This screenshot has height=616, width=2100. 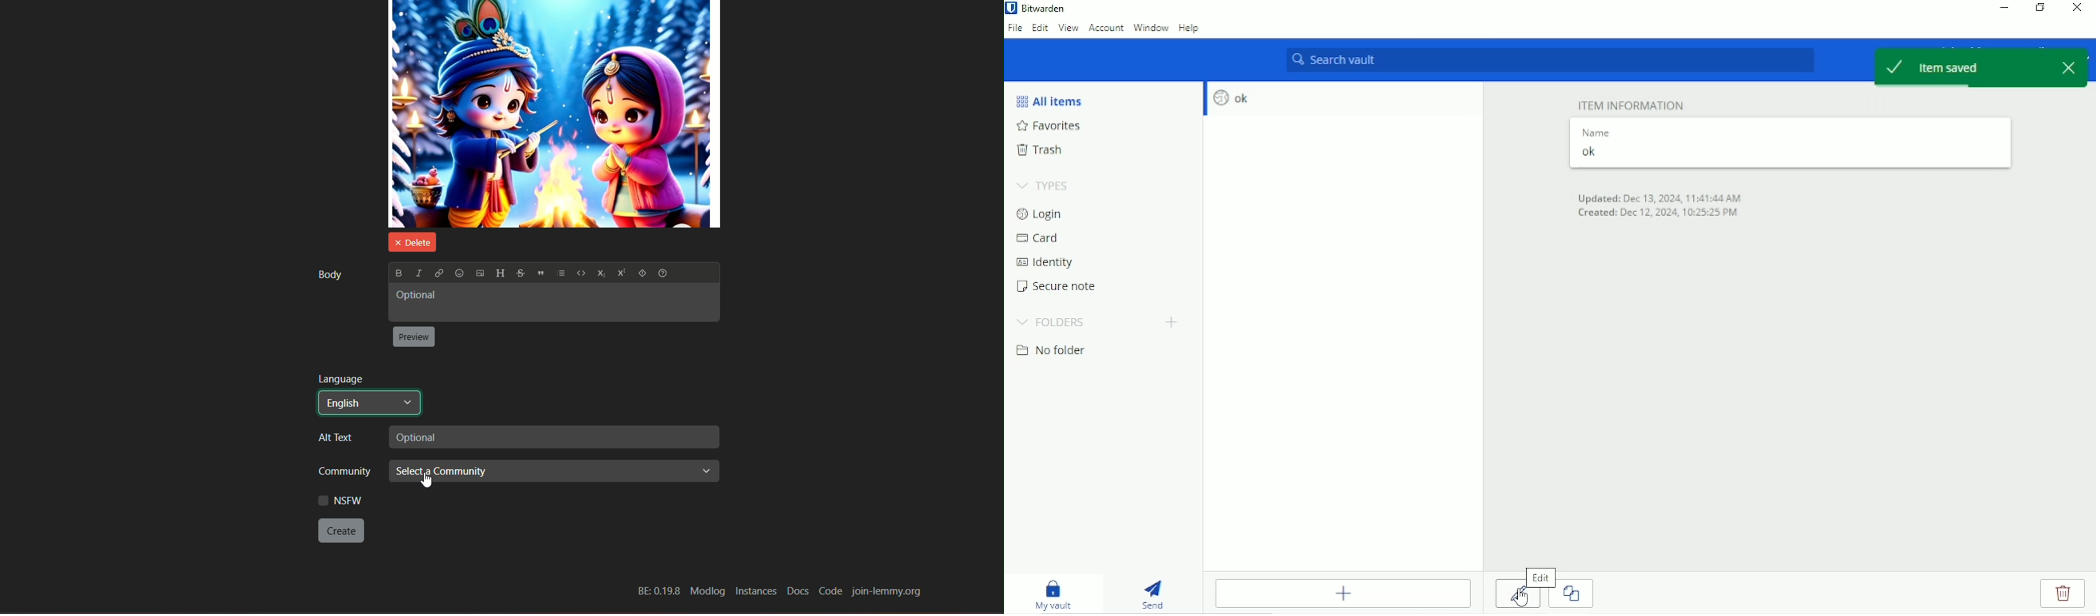 What do you see at coordinates (1173, 323) in the screenshot?
I see `Create folder` at bounding box center [1173, 323].